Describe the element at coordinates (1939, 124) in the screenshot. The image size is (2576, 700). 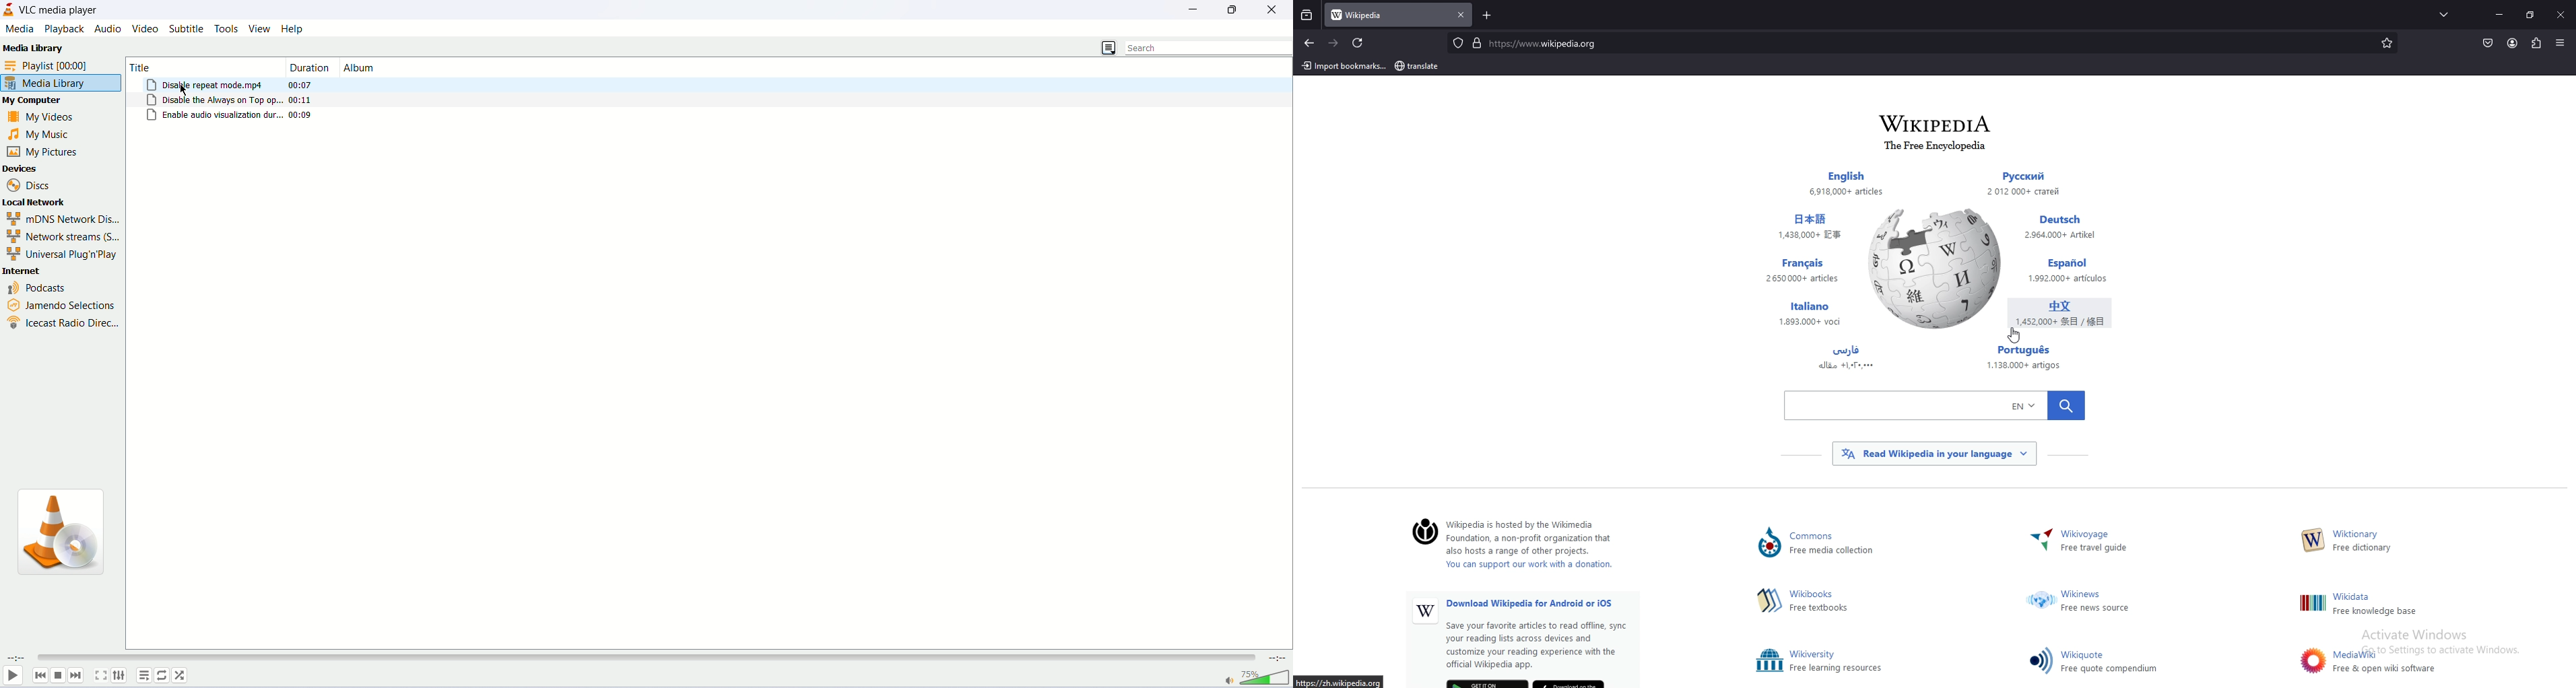
I see `WIKIPEDIA` at that location.